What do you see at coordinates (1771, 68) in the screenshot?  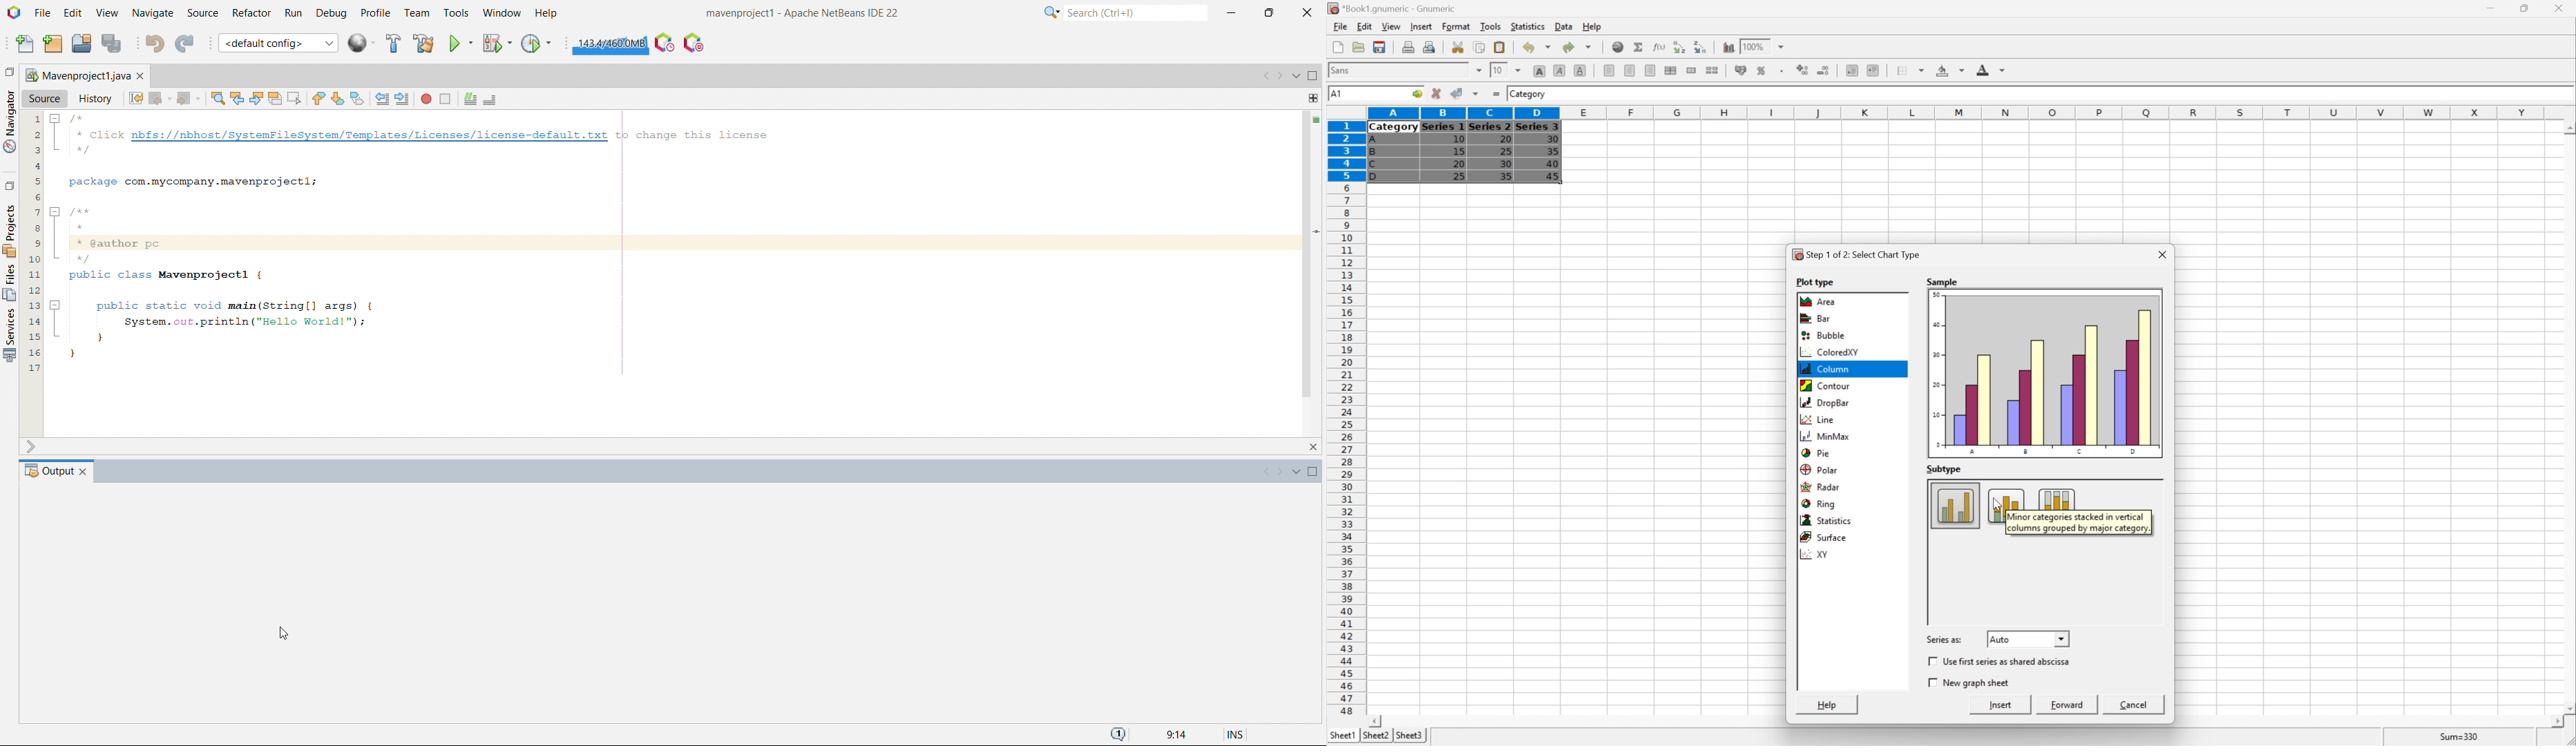 I see `Insert a chart` at bounding box center [1771, 68].